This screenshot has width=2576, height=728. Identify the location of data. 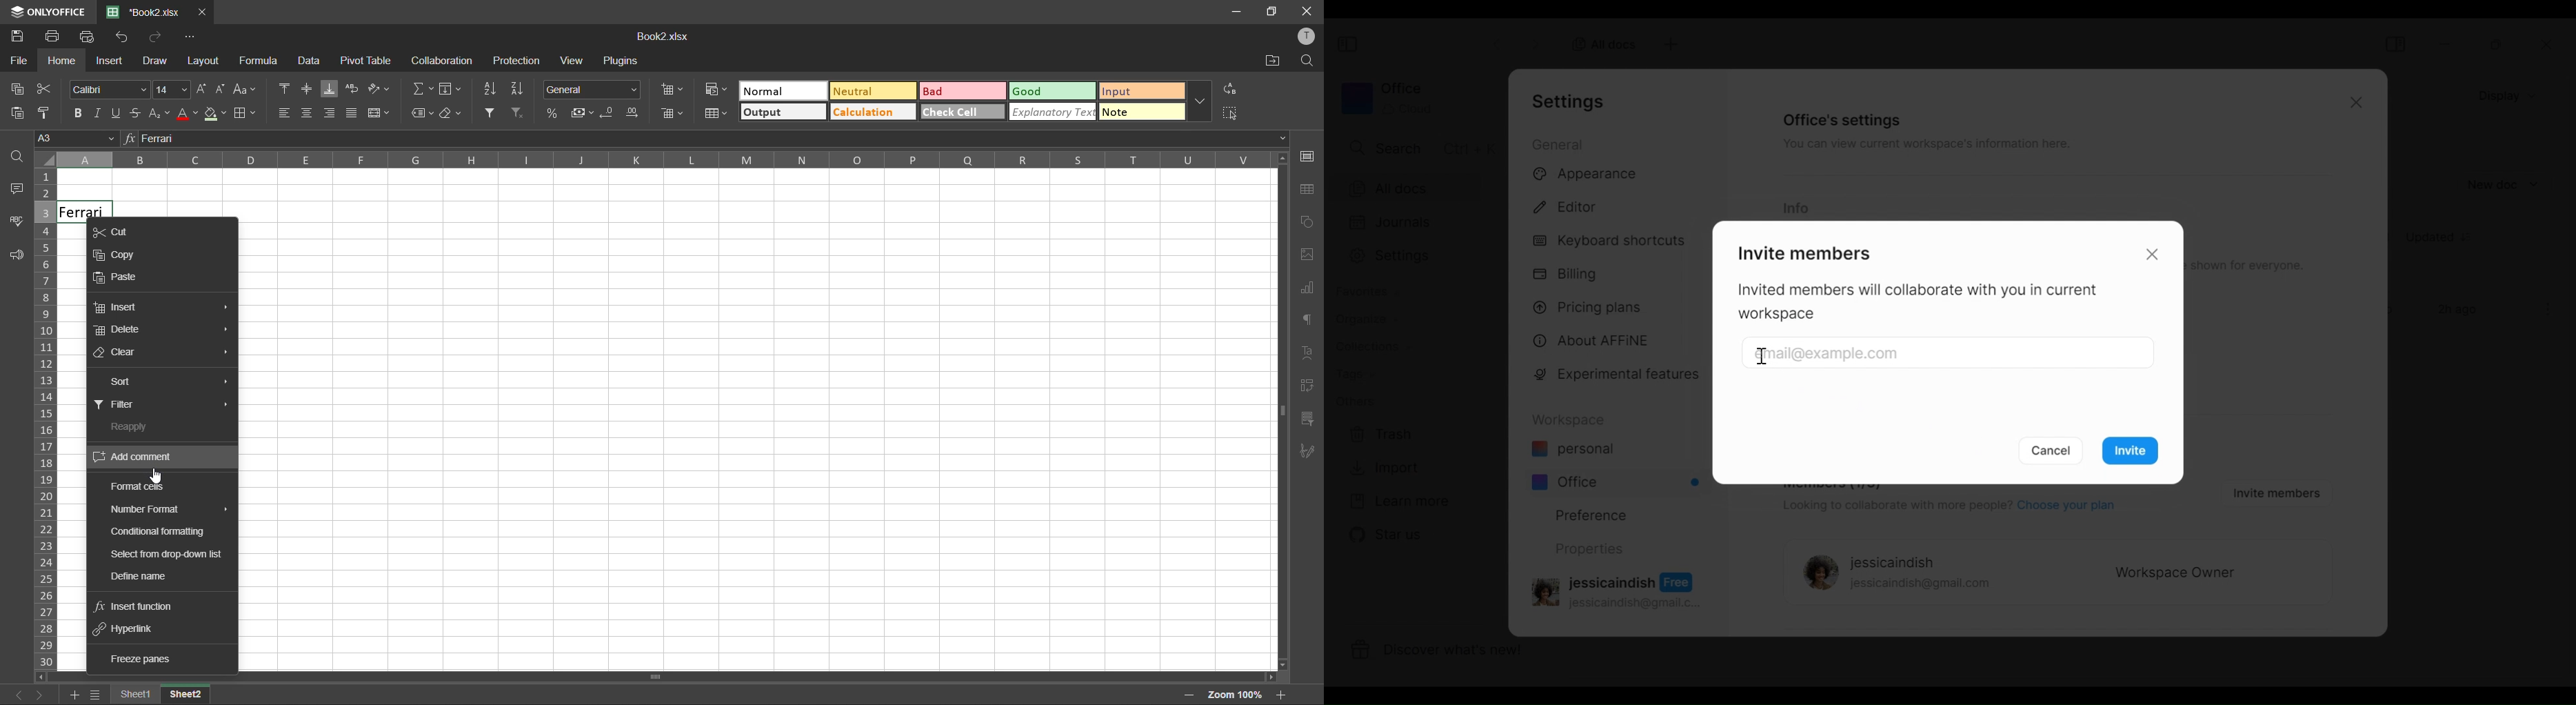
(308, 63).